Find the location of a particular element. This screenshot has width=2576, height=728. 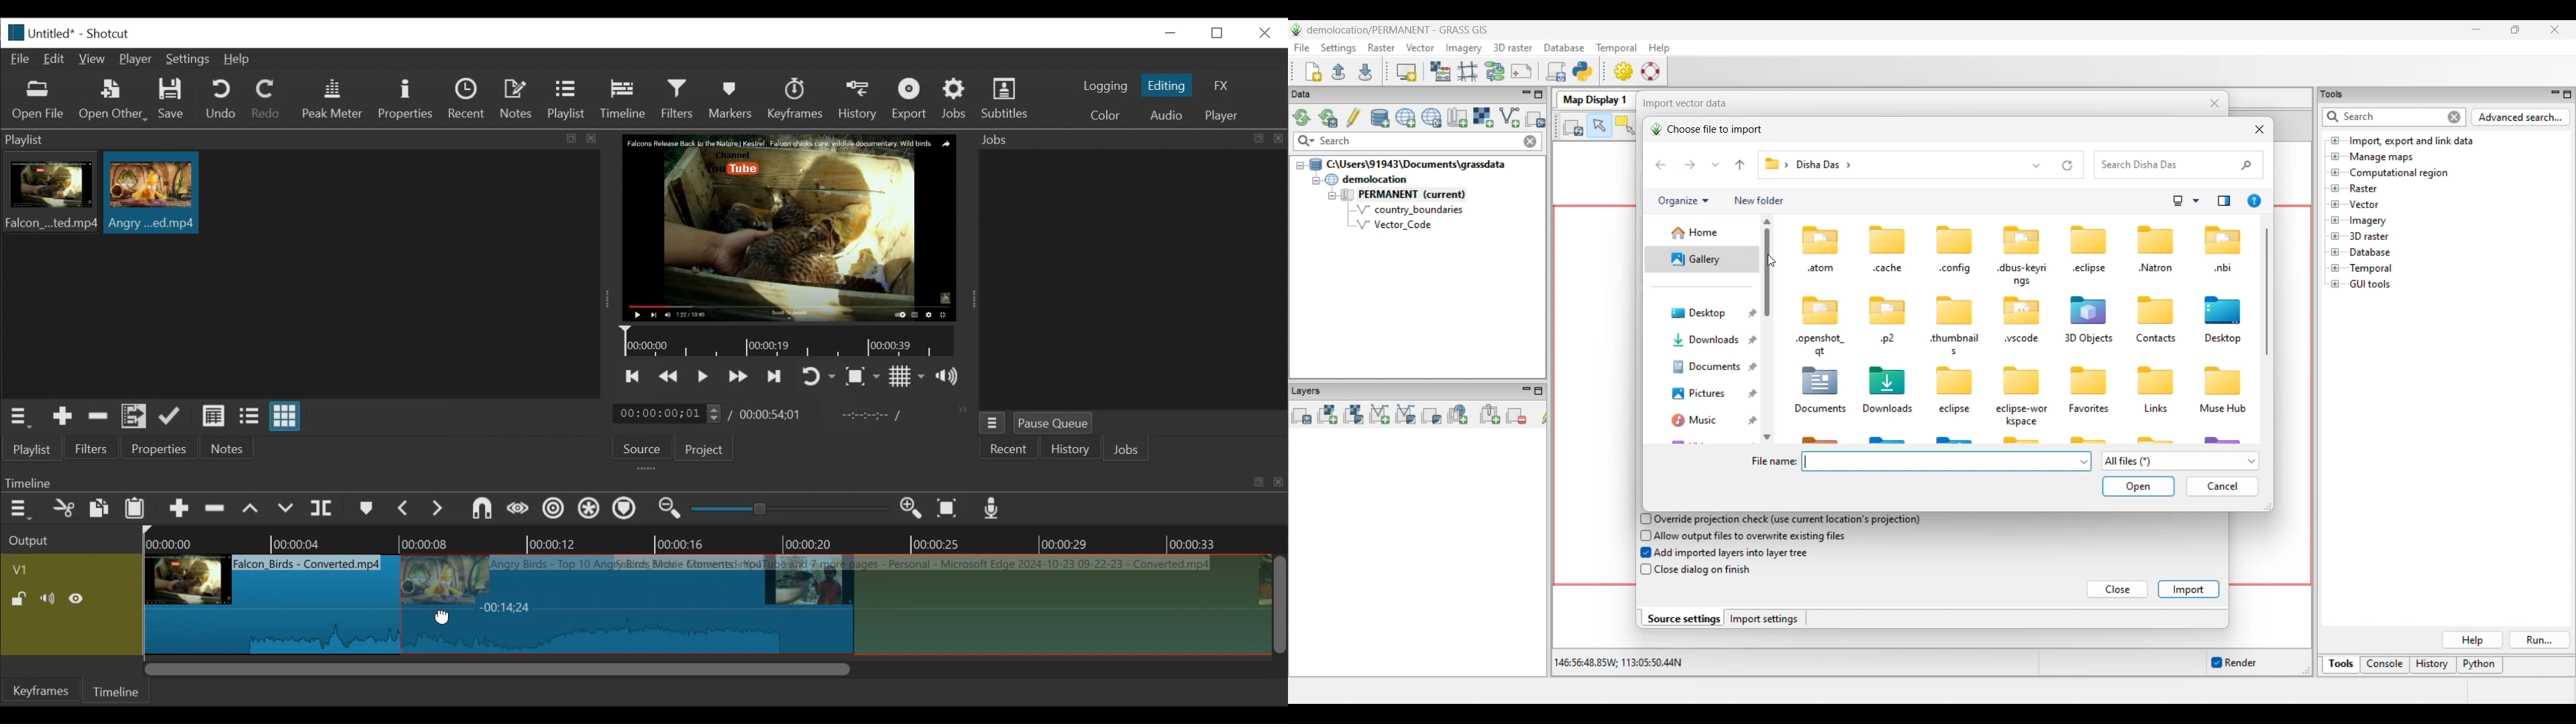

Shotcut logo is located at coordinates (13, 31).